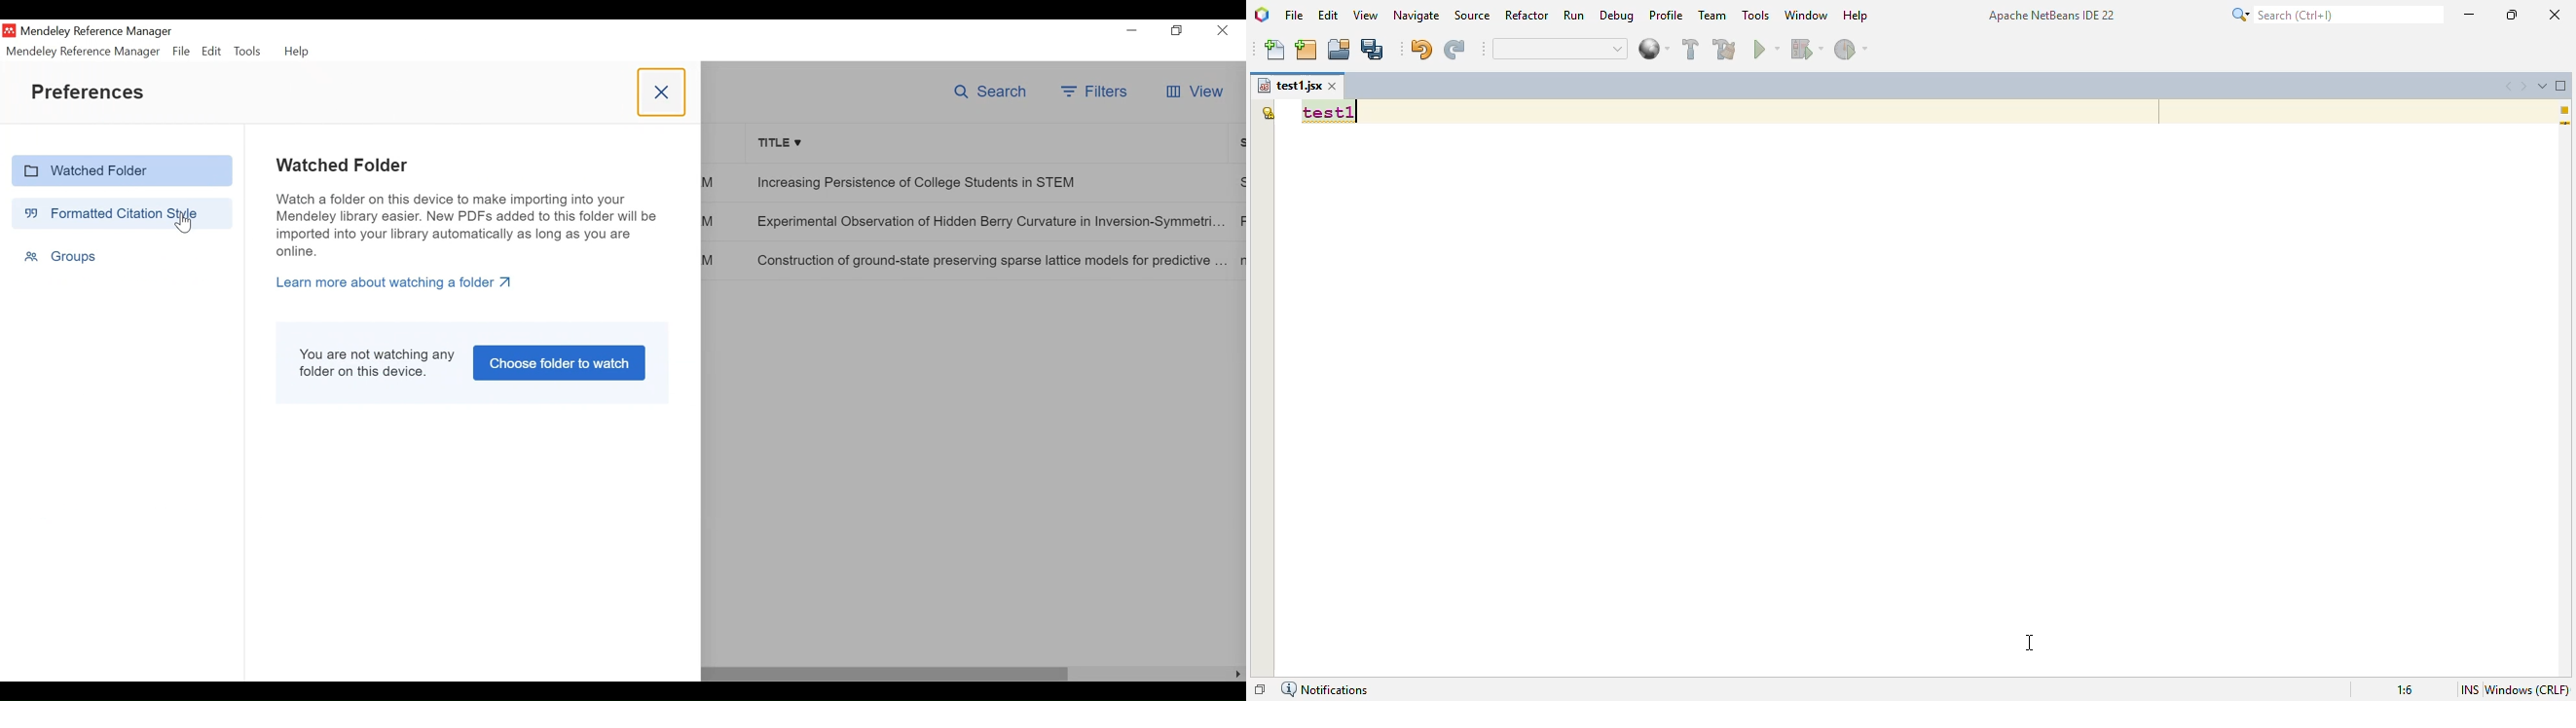  I want to click on Choose folder to watch, so click(558, 363).